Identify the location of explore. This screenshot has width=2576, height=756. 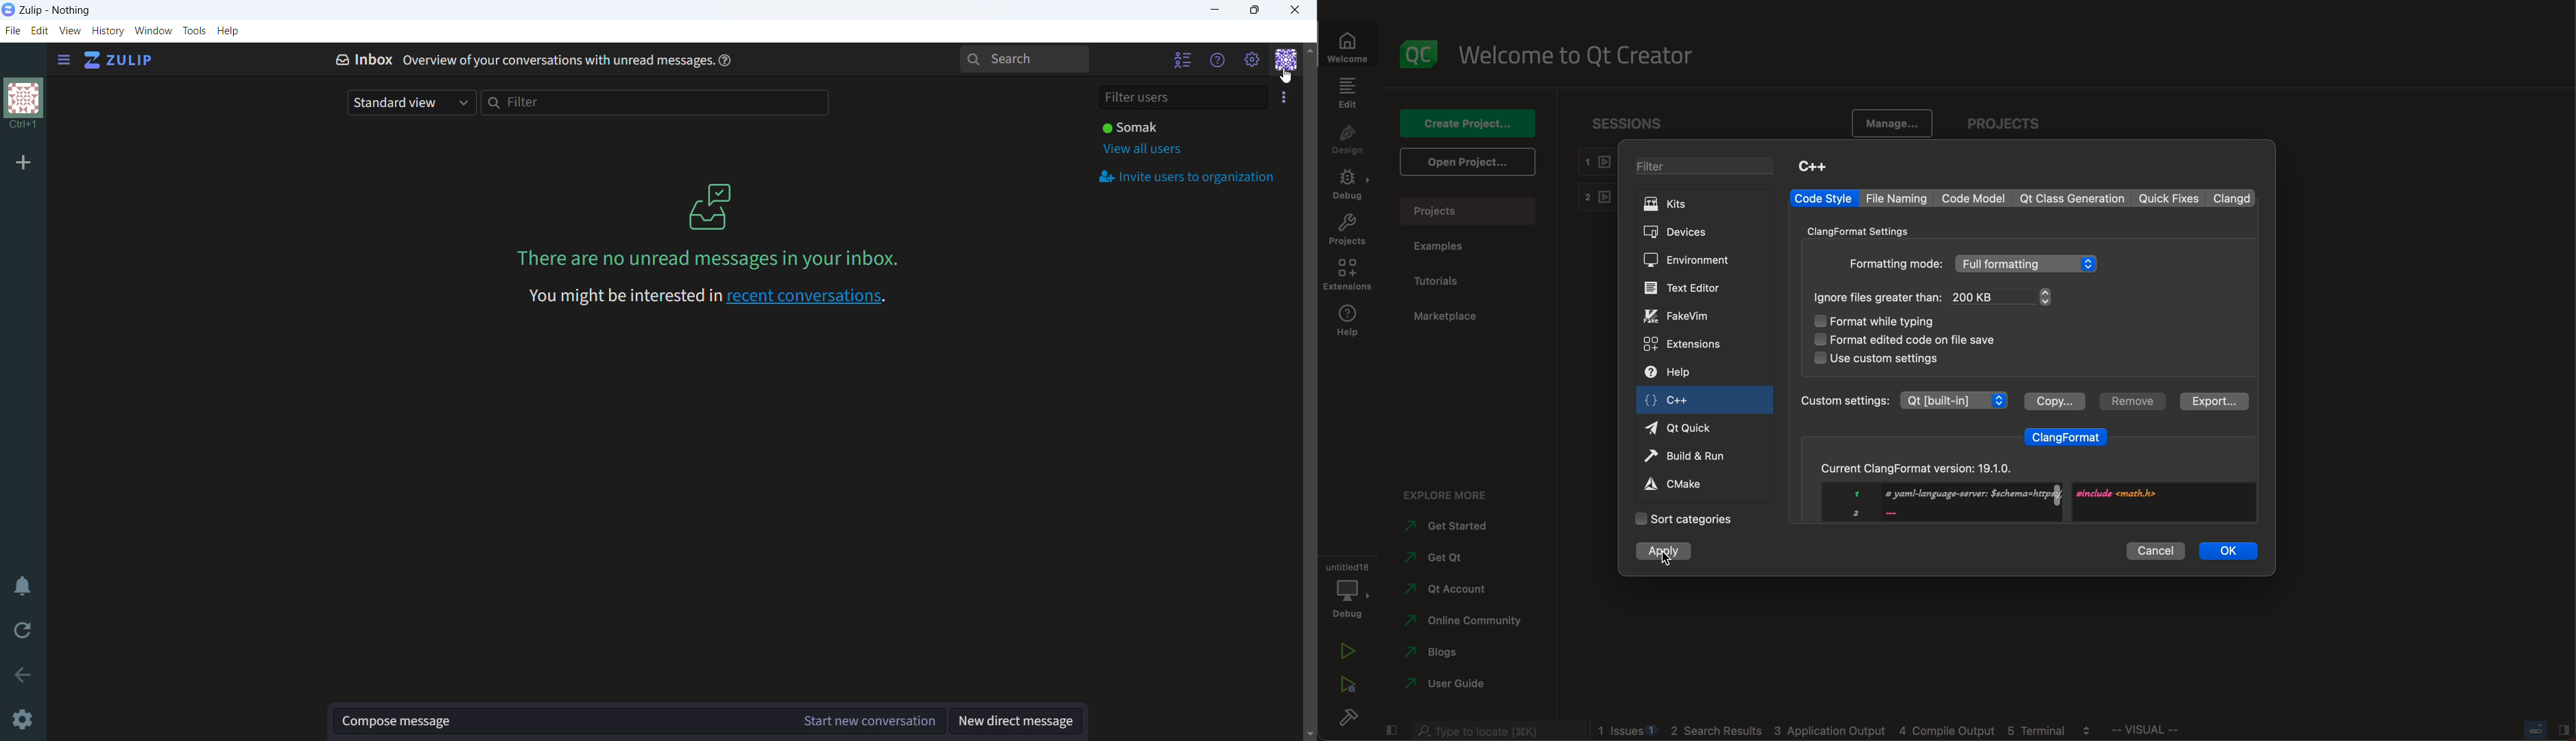
(1453, 492).